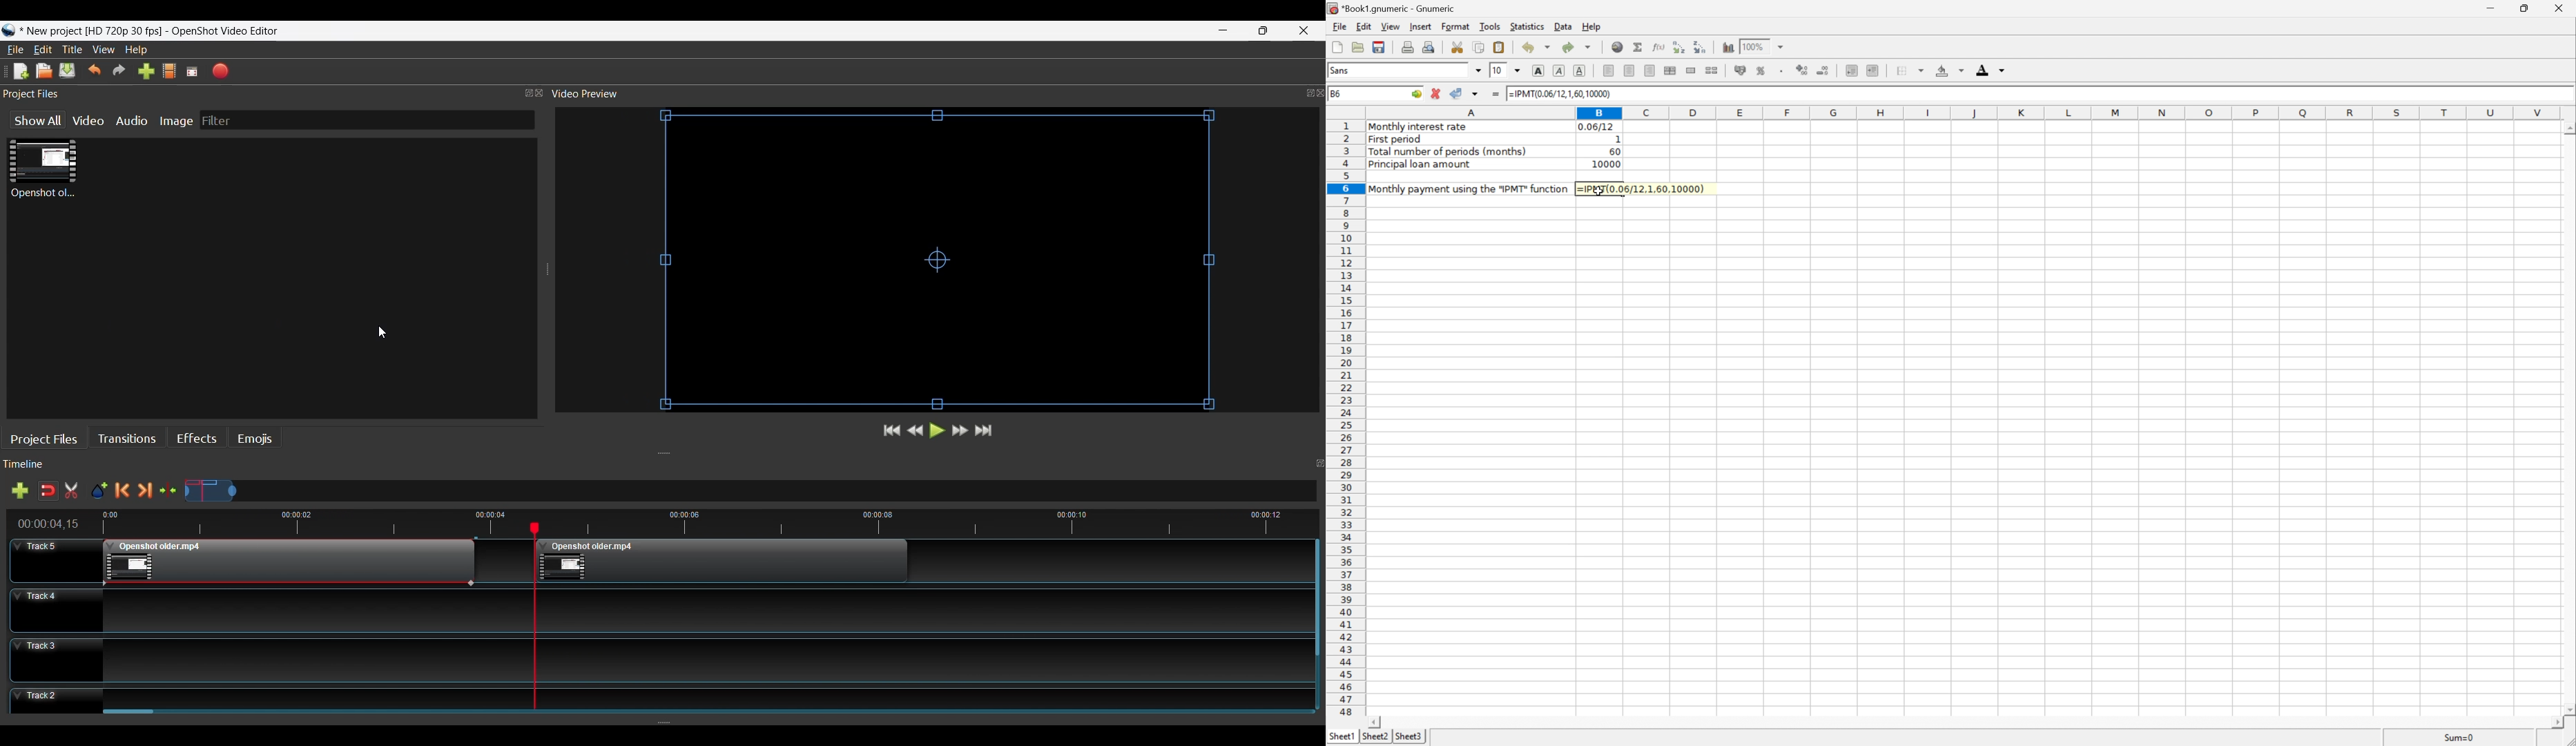  What do you see at coordinates (1693, 71) in the screenshot?
I see `Merge a range of cells` at bounding box center [1693, 71].